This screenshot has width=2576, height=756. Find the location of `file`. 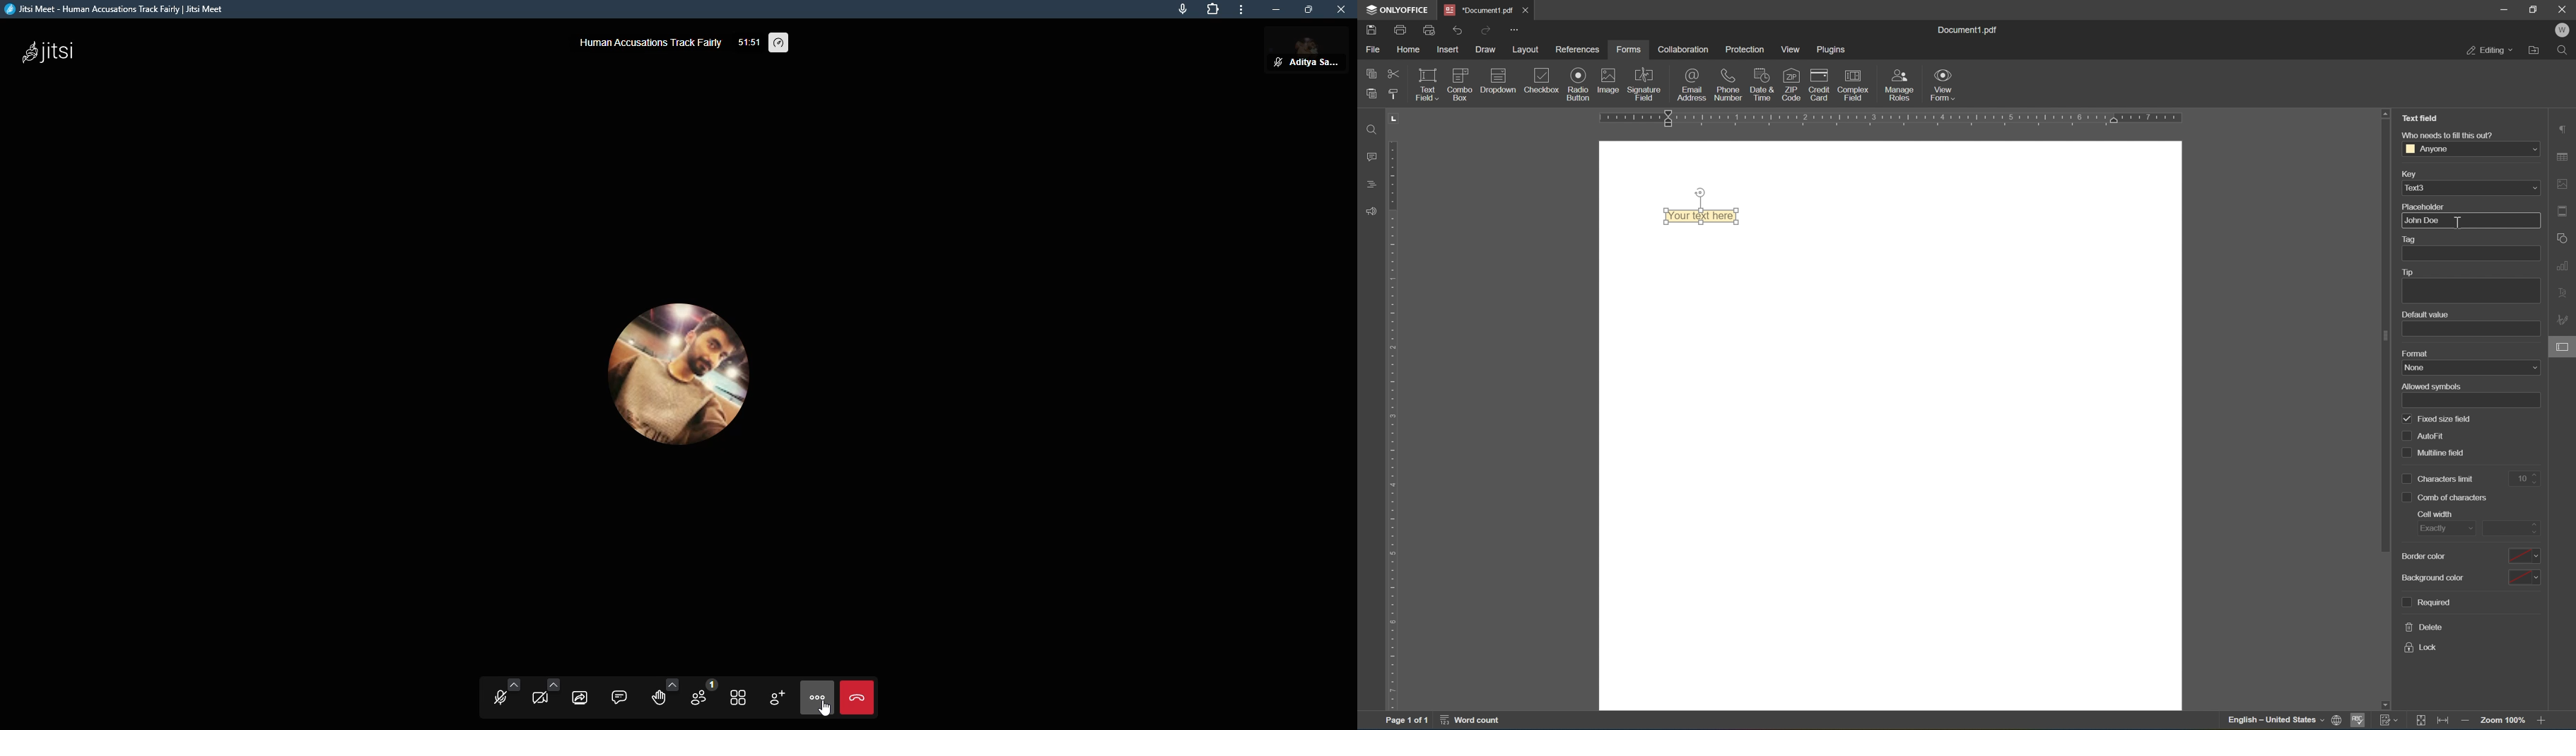

file is located at coordinates (1372, 49).